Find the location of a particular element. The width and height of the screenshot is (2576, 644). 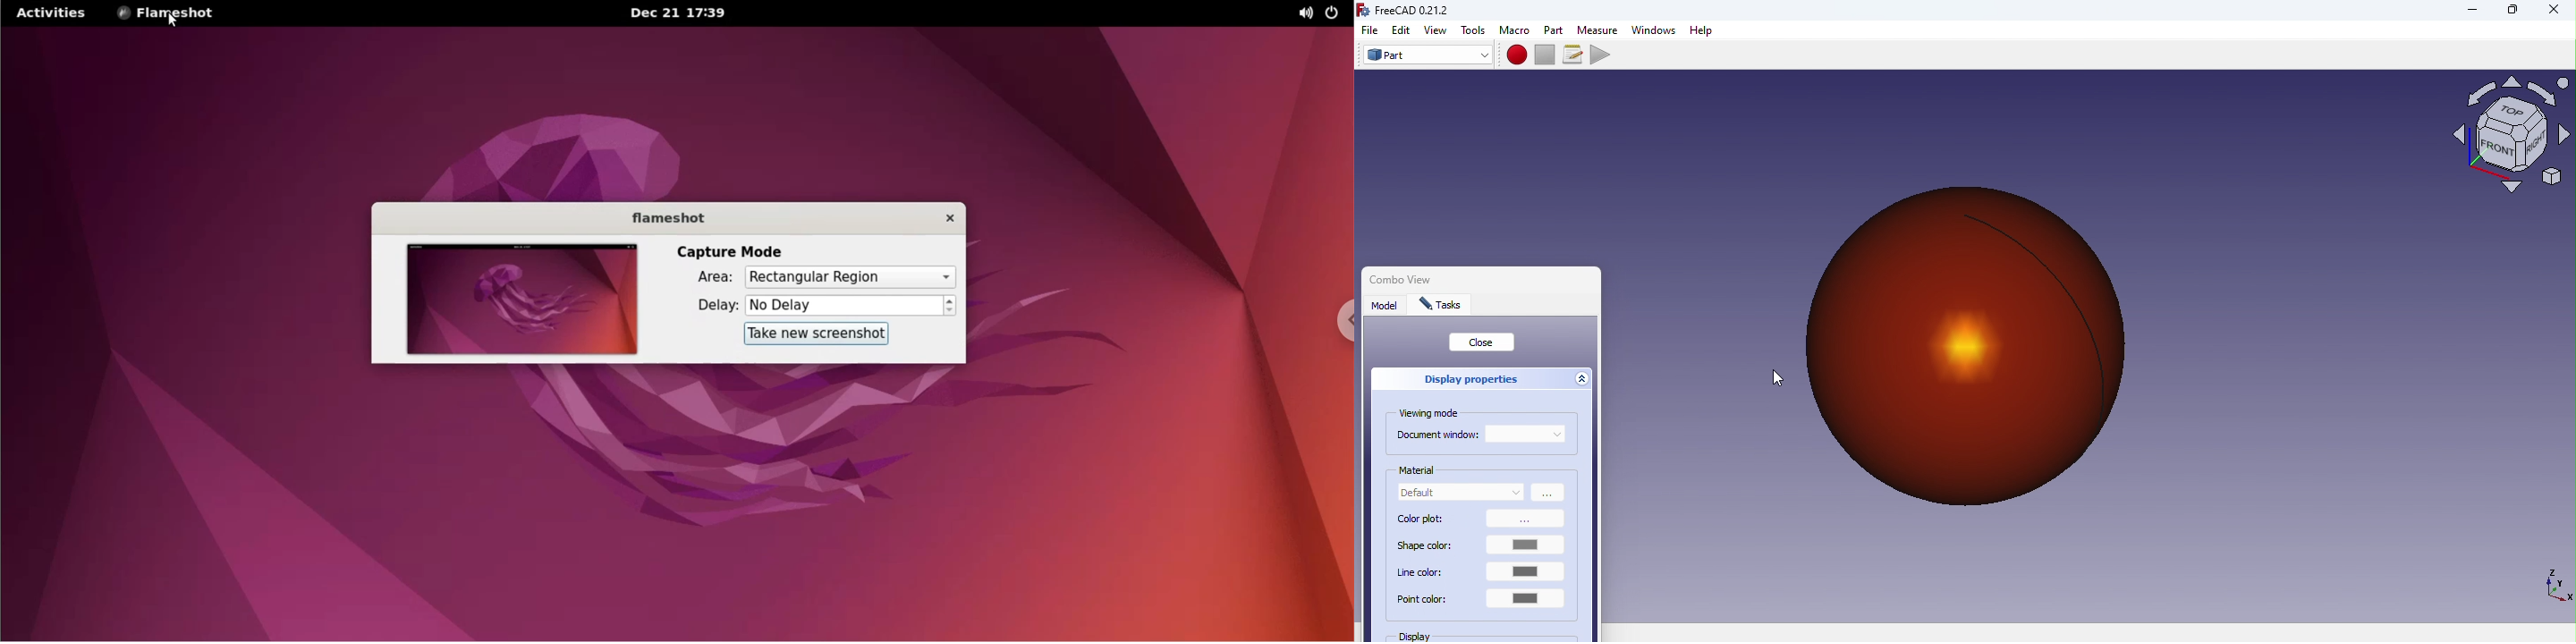

Shape color is located at coordinates (1484, 546).